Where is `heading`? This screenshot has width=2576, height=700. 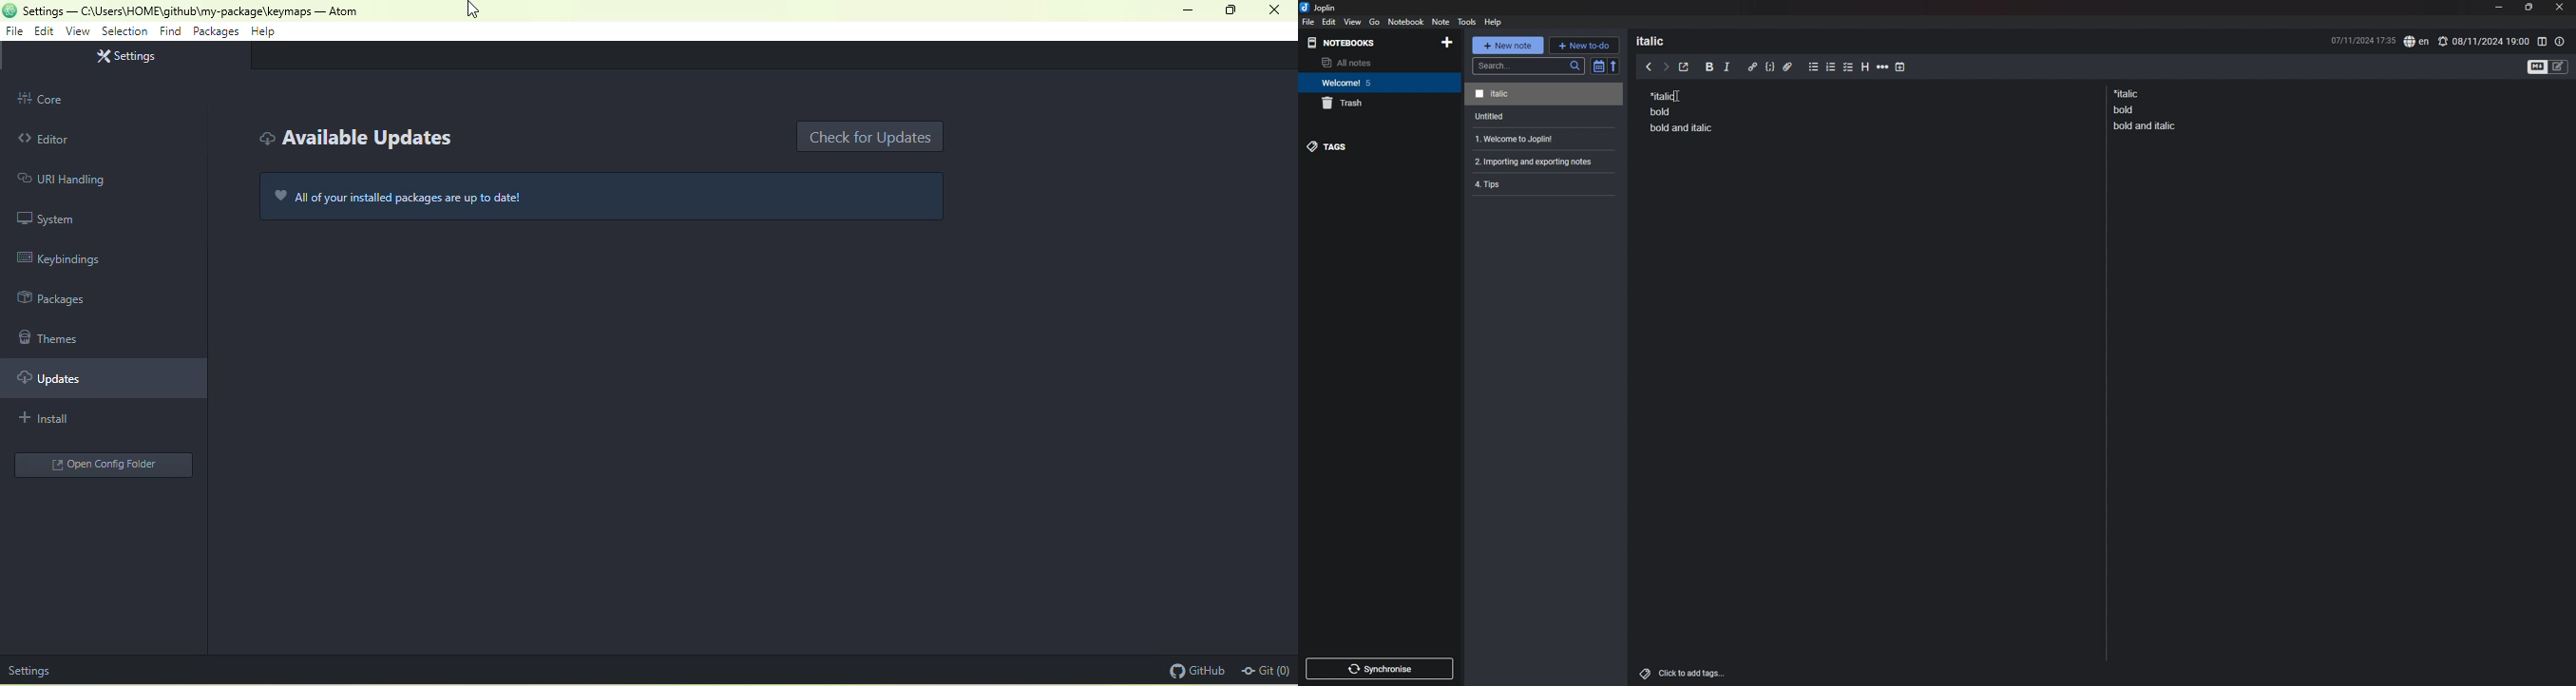
heading is located at coordinates (1659, 41).